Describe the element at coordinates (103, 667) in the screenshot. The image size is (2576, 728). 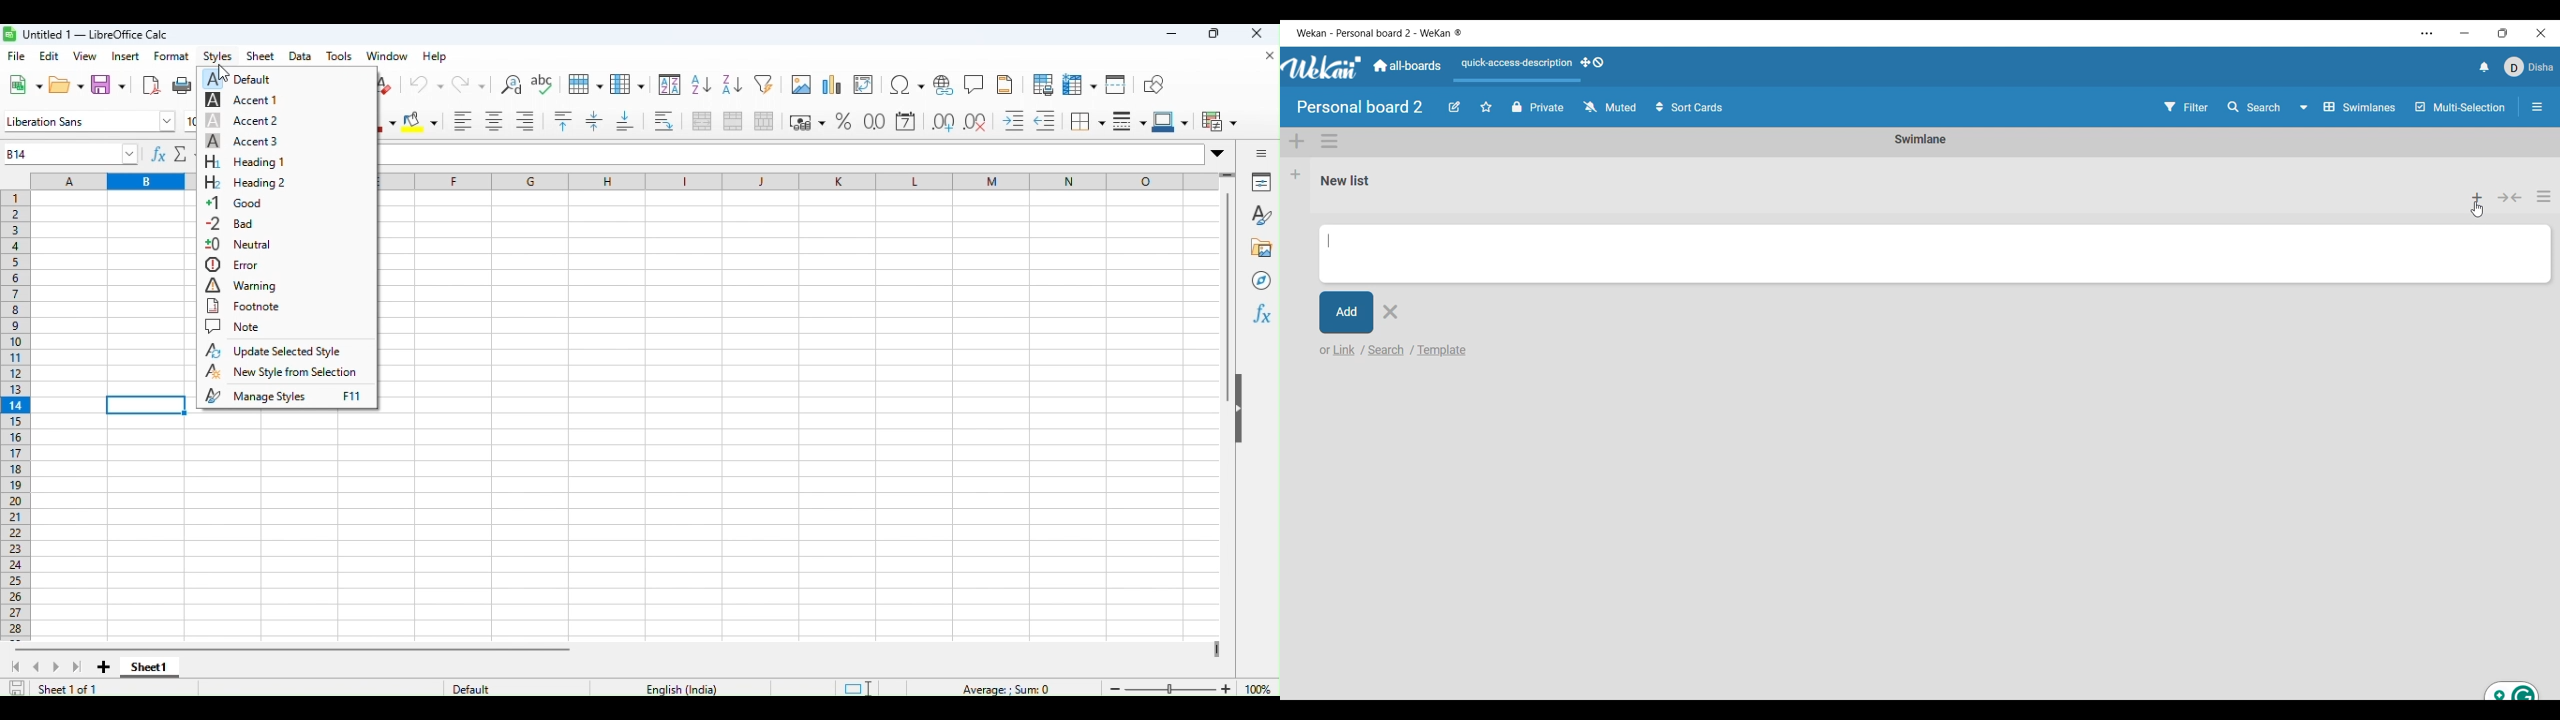
I see `New sheet` at that location.